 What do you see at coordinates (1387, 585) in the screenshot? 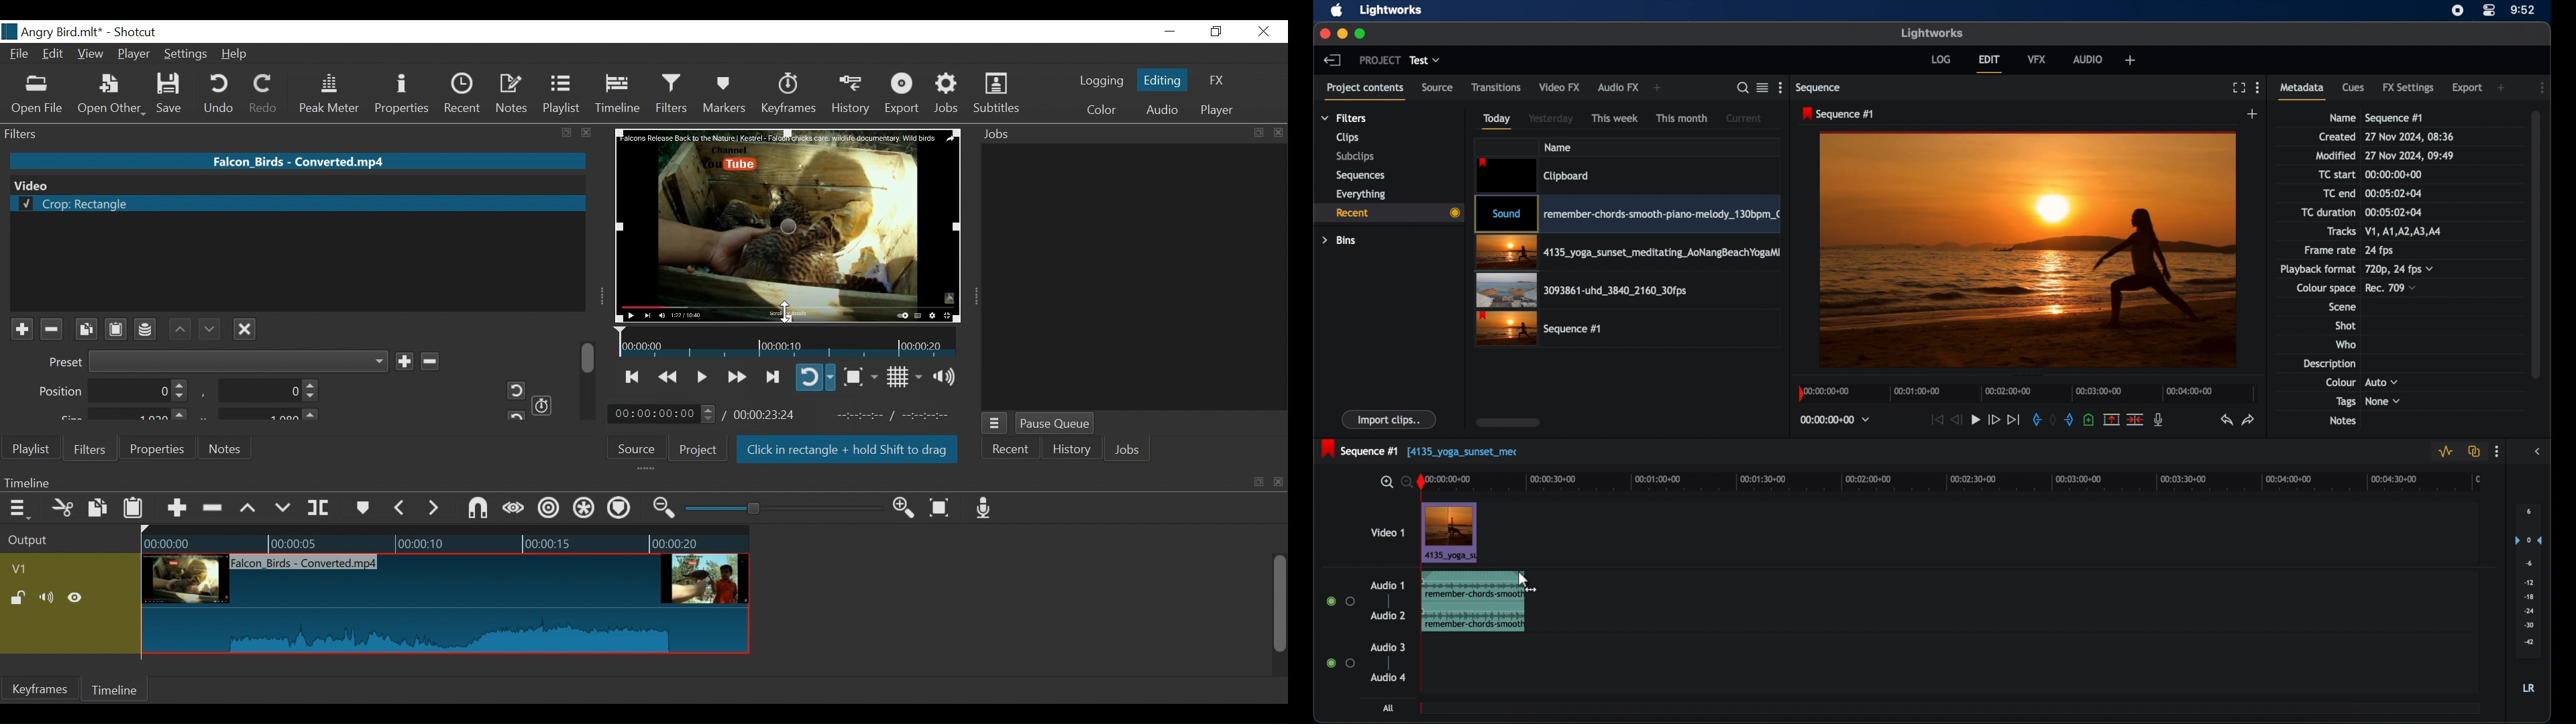
I see `audio 1` at bounding box center [1387, 585].